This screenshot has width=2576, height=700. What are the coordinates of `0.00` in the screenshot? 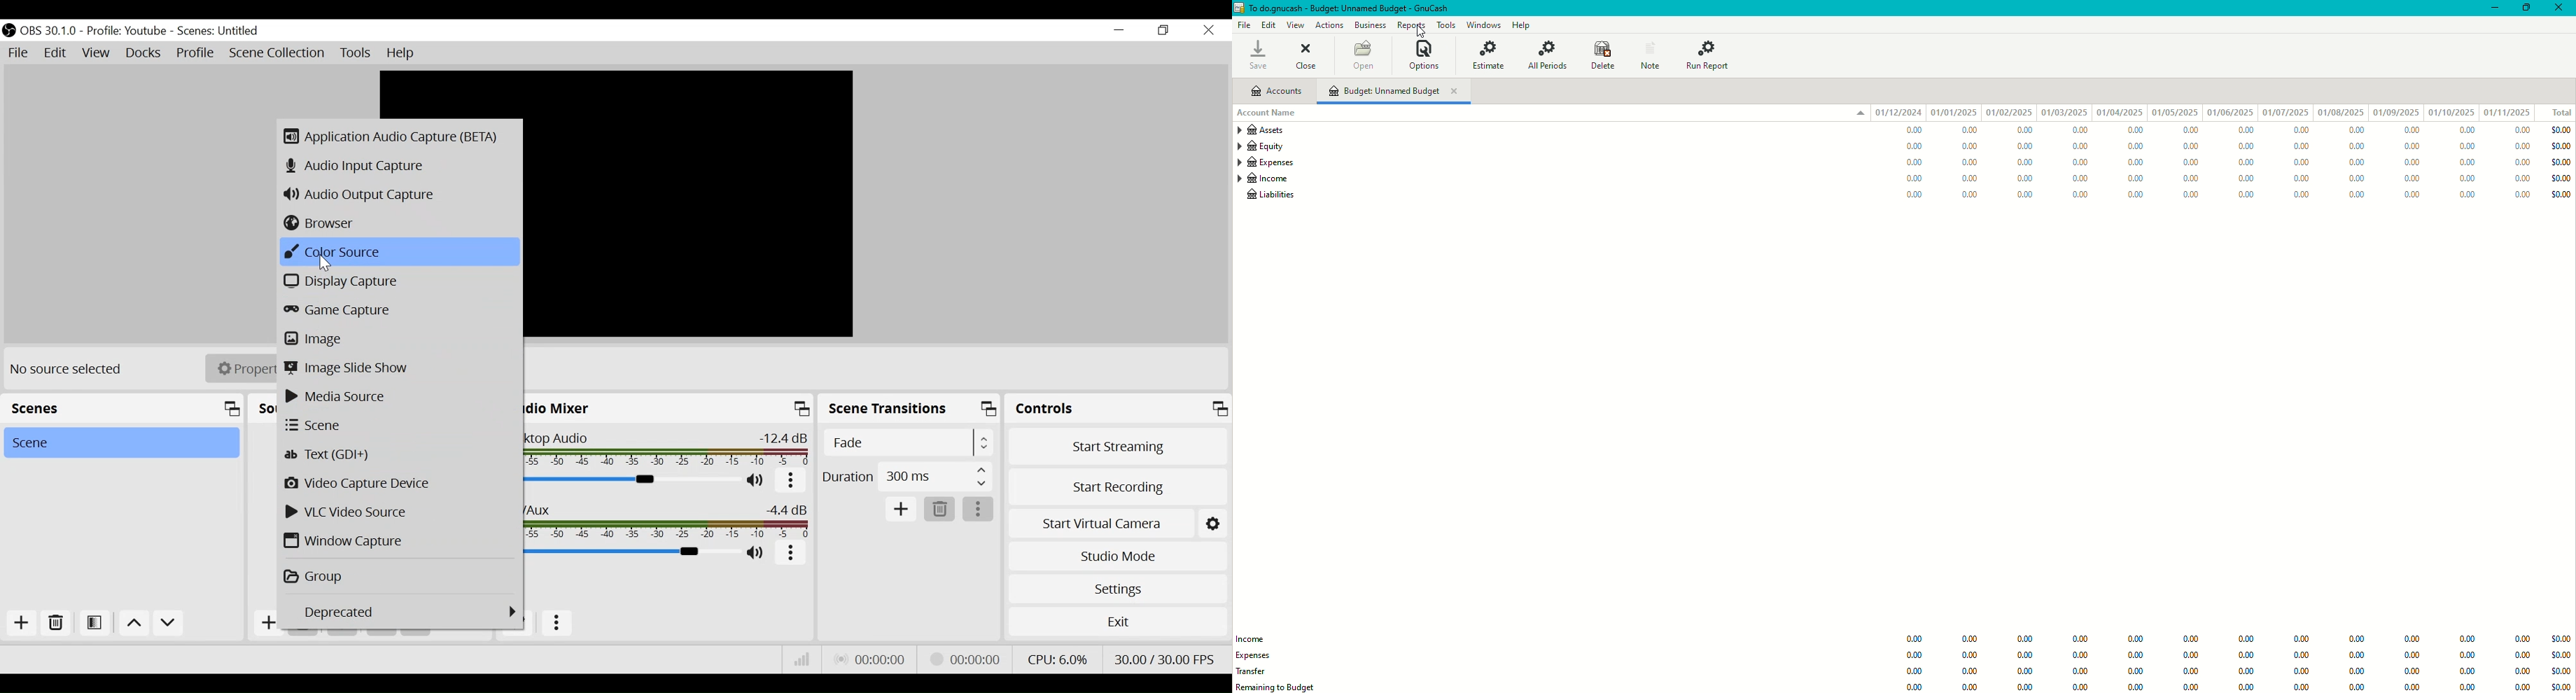 It's located at (2026, 192).